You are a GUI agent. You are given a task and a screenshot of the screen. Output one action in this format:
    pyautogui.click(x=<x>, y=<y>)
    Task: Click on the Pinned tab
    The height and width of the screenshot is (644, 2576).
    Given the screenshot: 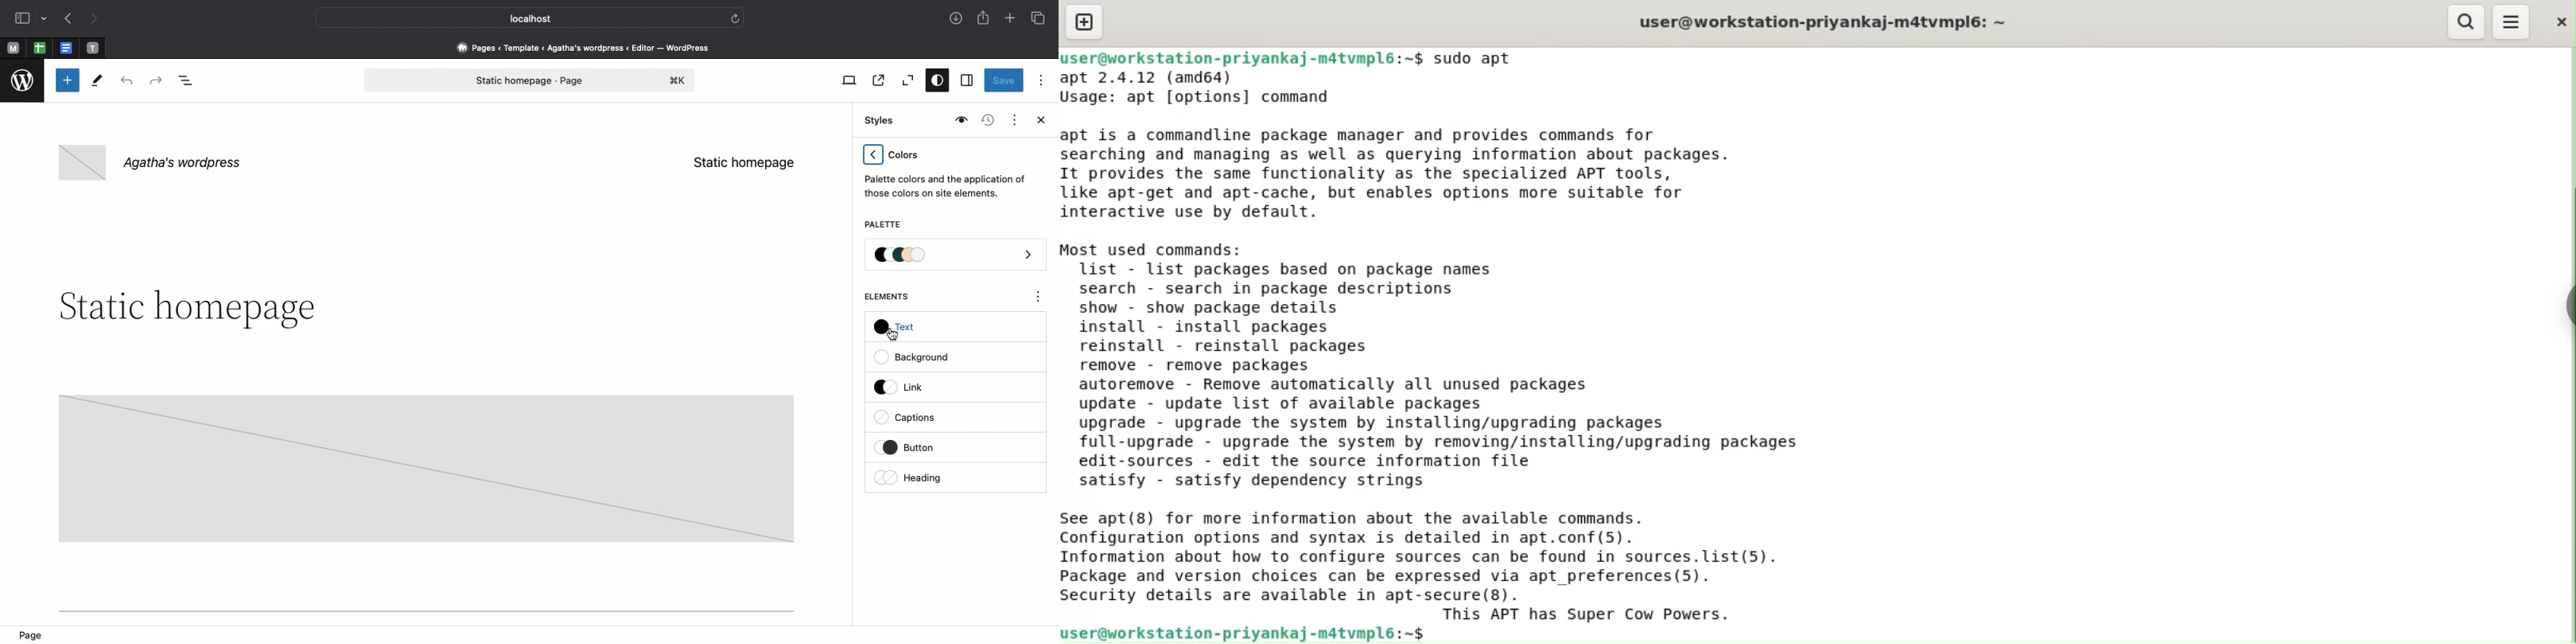 What is the action you would take?
    pyautogui.click(x=12, y=49)
    